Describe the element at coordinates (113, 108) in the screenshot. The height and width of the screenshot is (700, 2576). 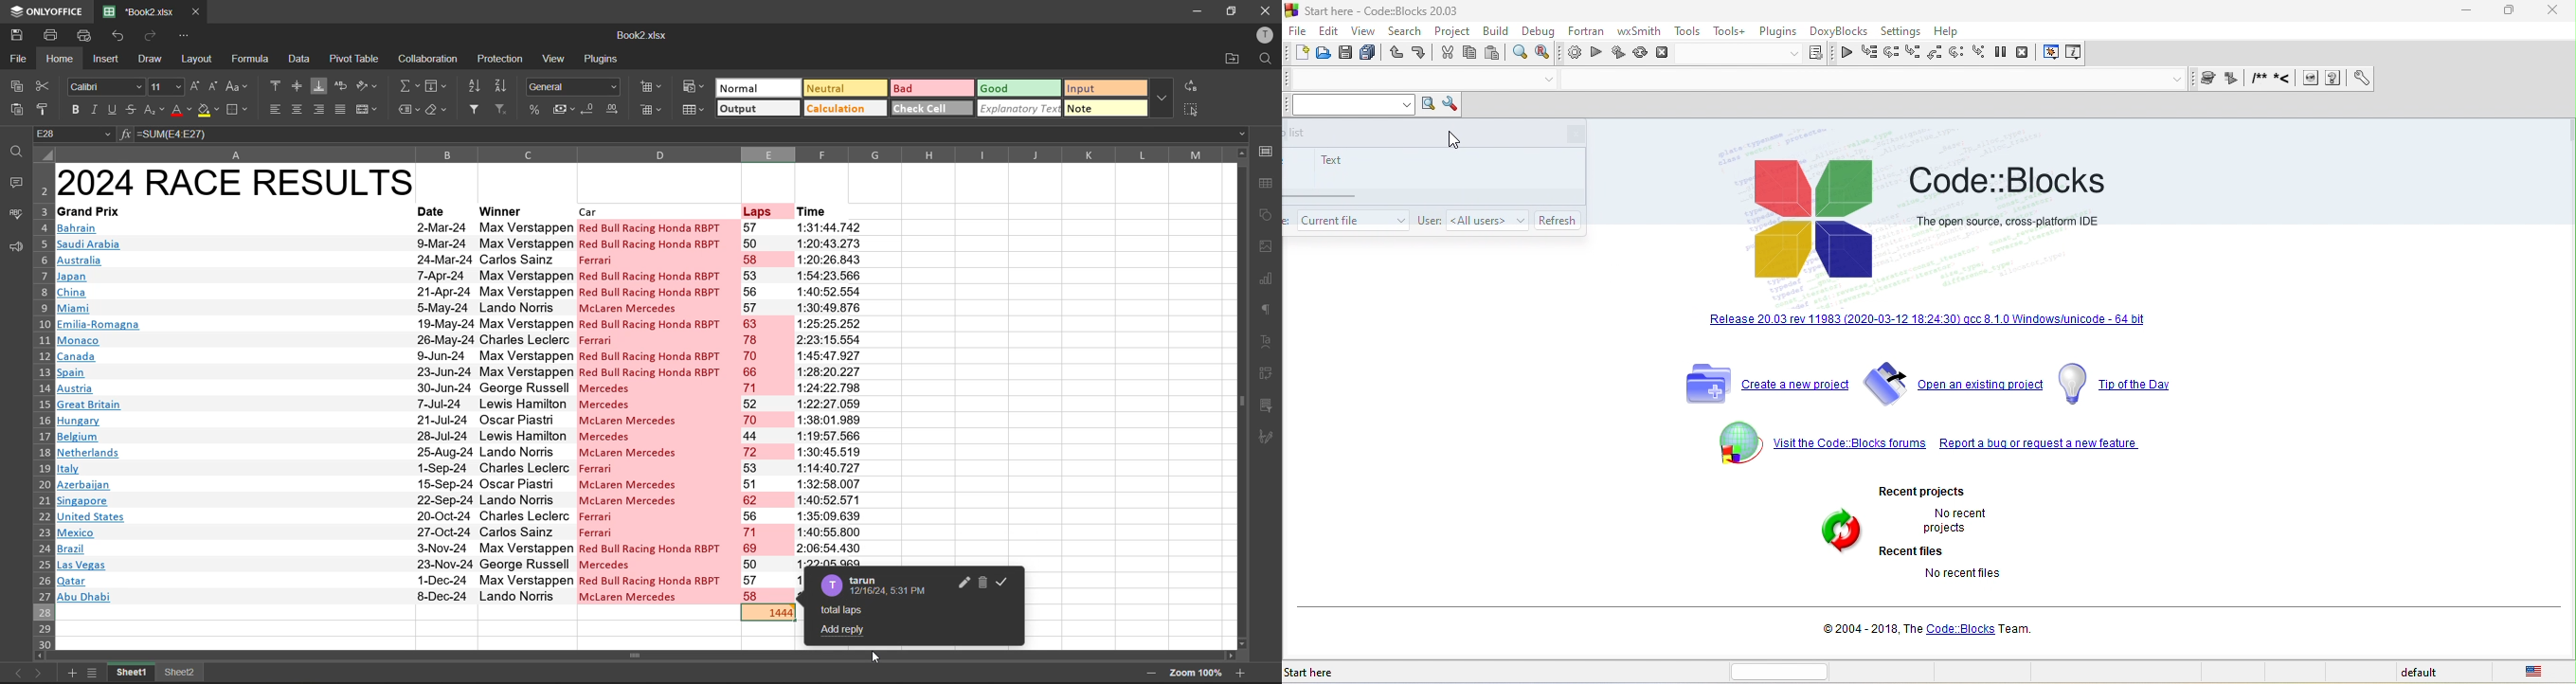
I see `underline` at that location.